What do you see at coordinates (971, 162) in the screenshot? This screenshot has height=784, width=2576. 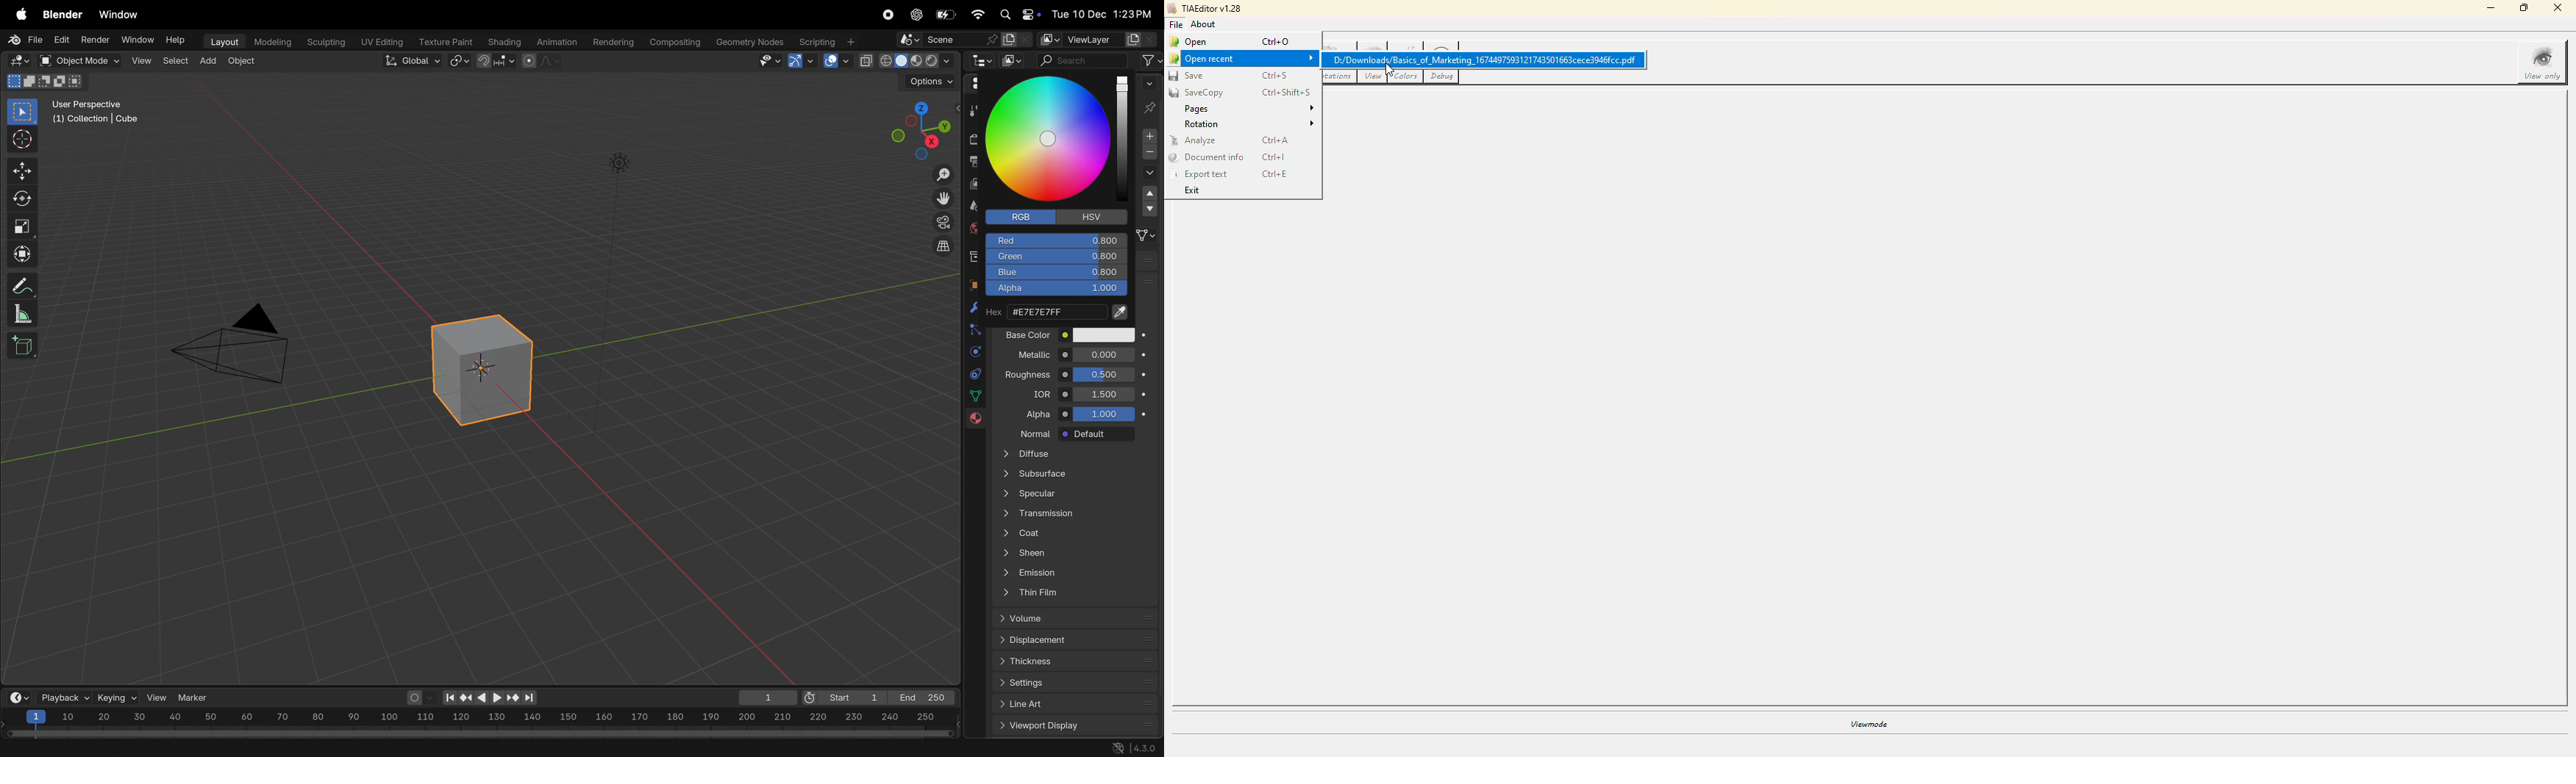 I see `output` at bounding box center [971, 162].